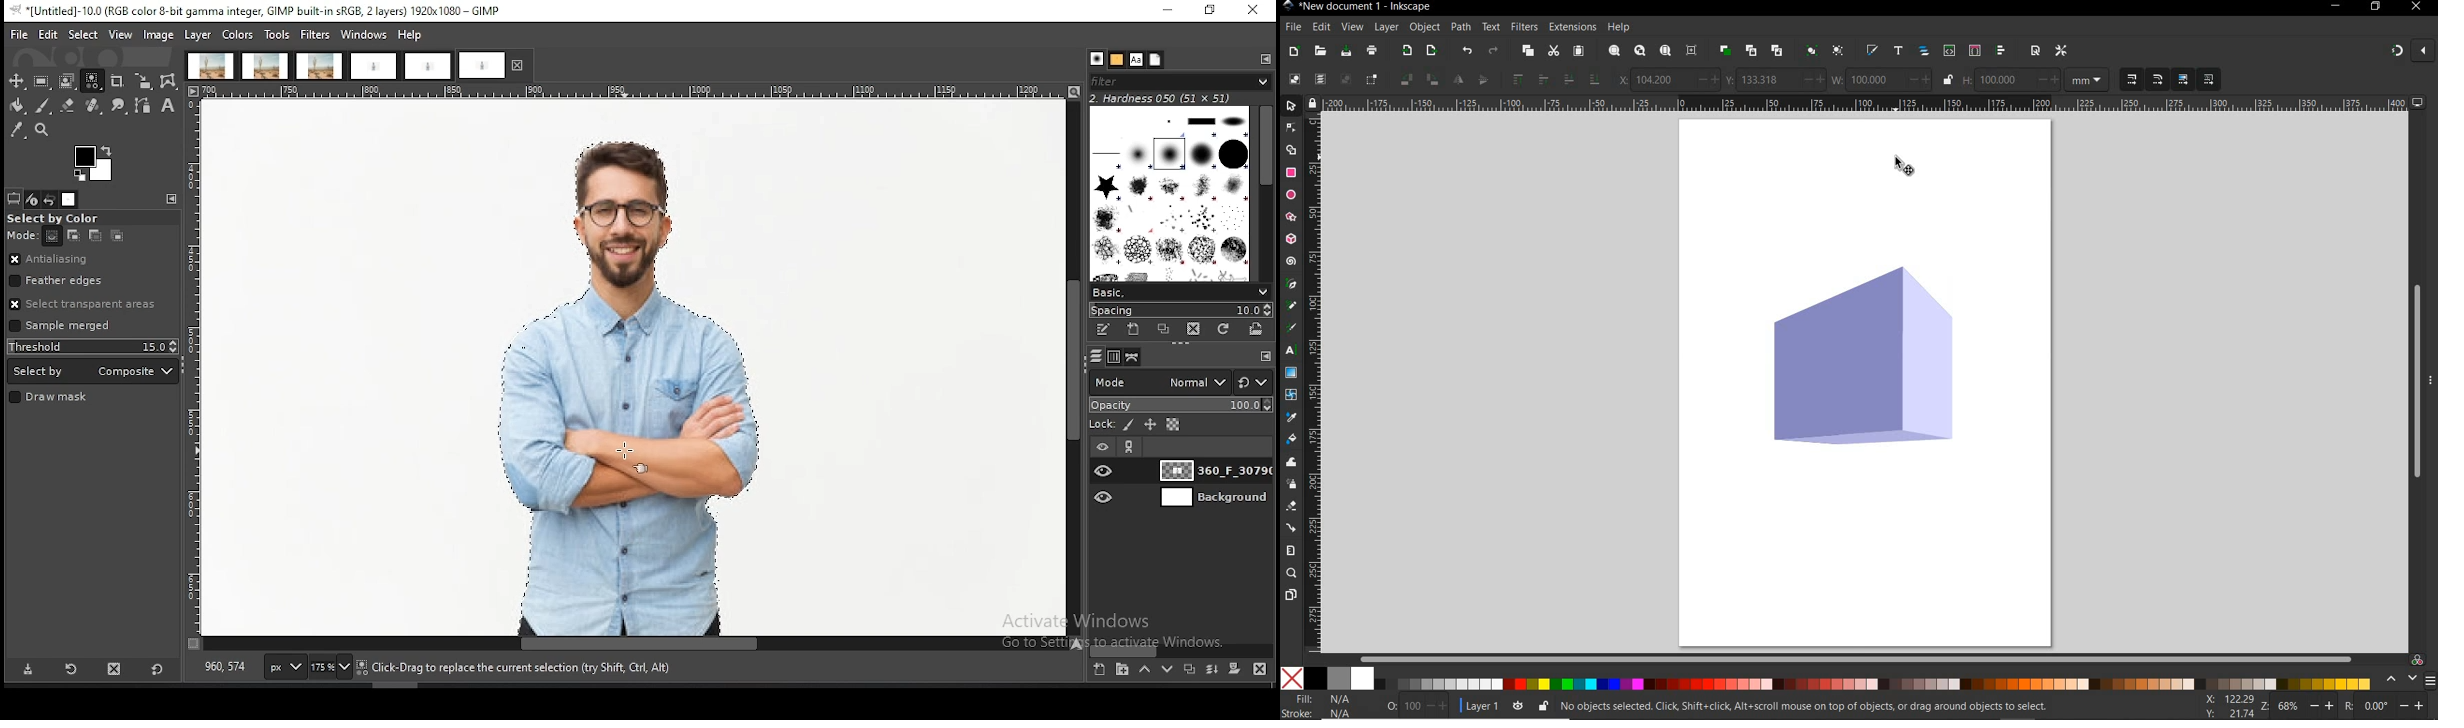  Describe the element at coordinates (1290, 195) in the screenshot. I see `ellipse tool` at that location.